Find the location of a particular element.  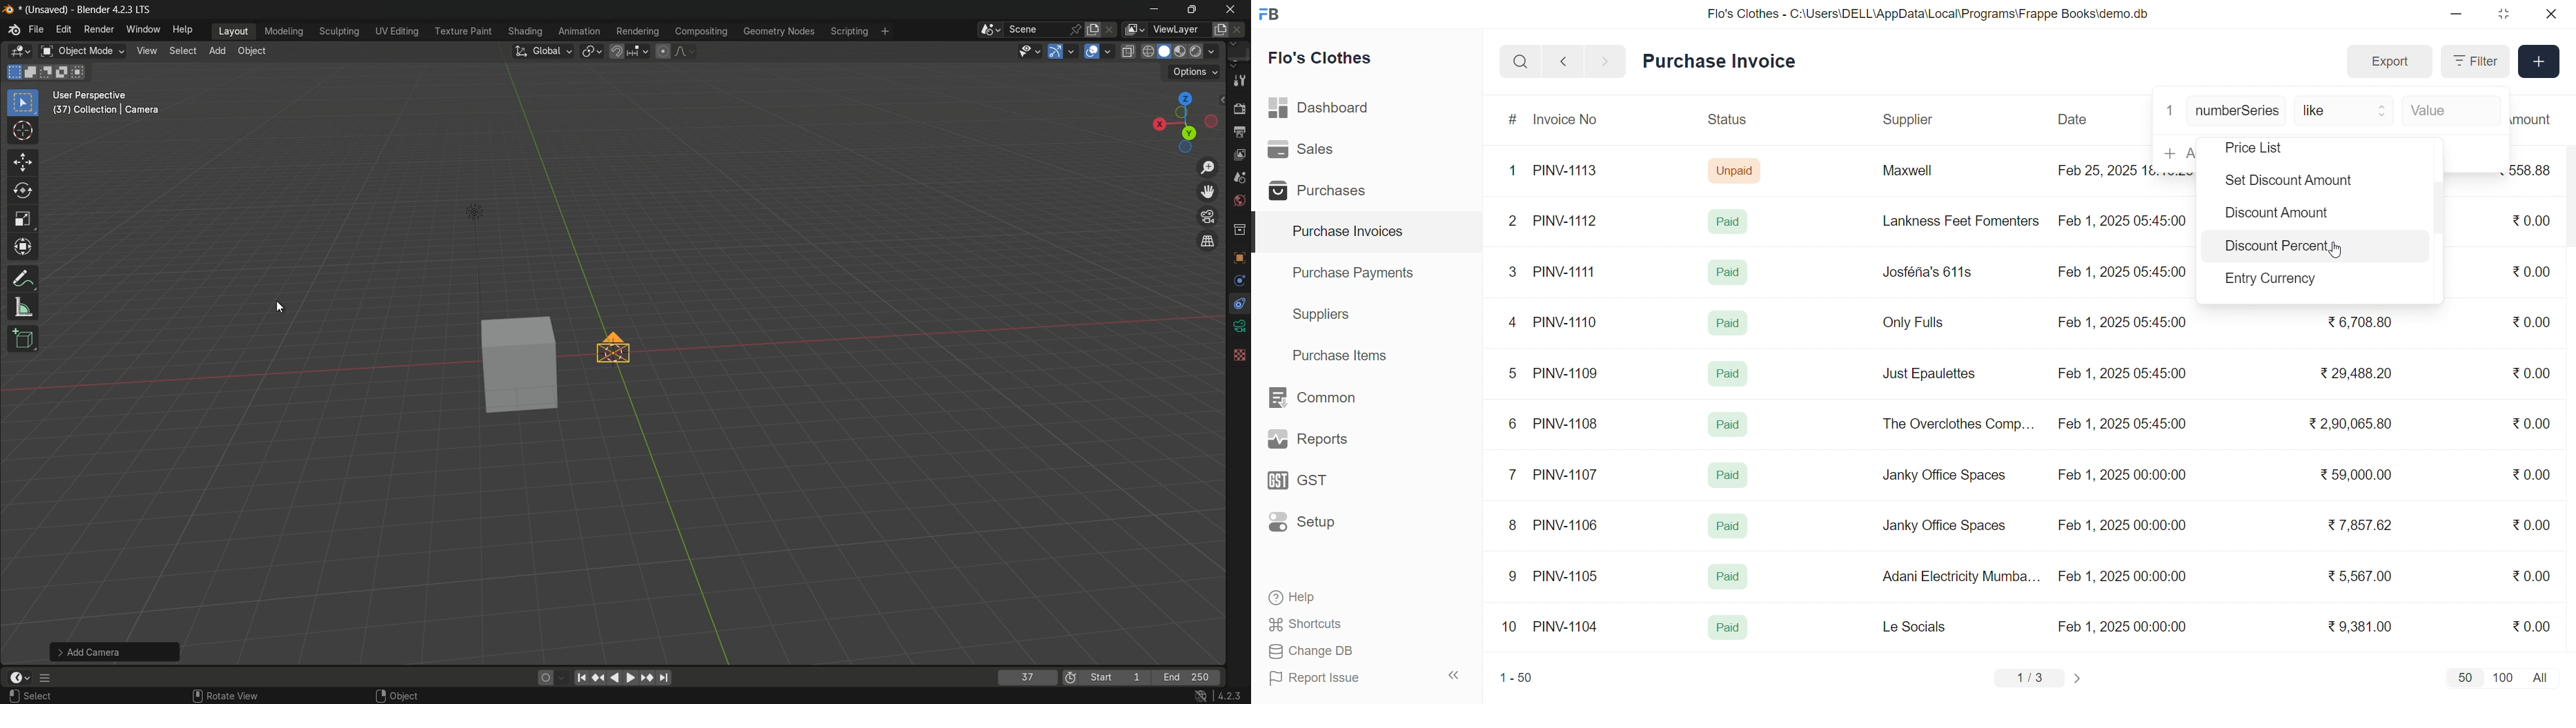

Date is located at coordinates (2074, 119).